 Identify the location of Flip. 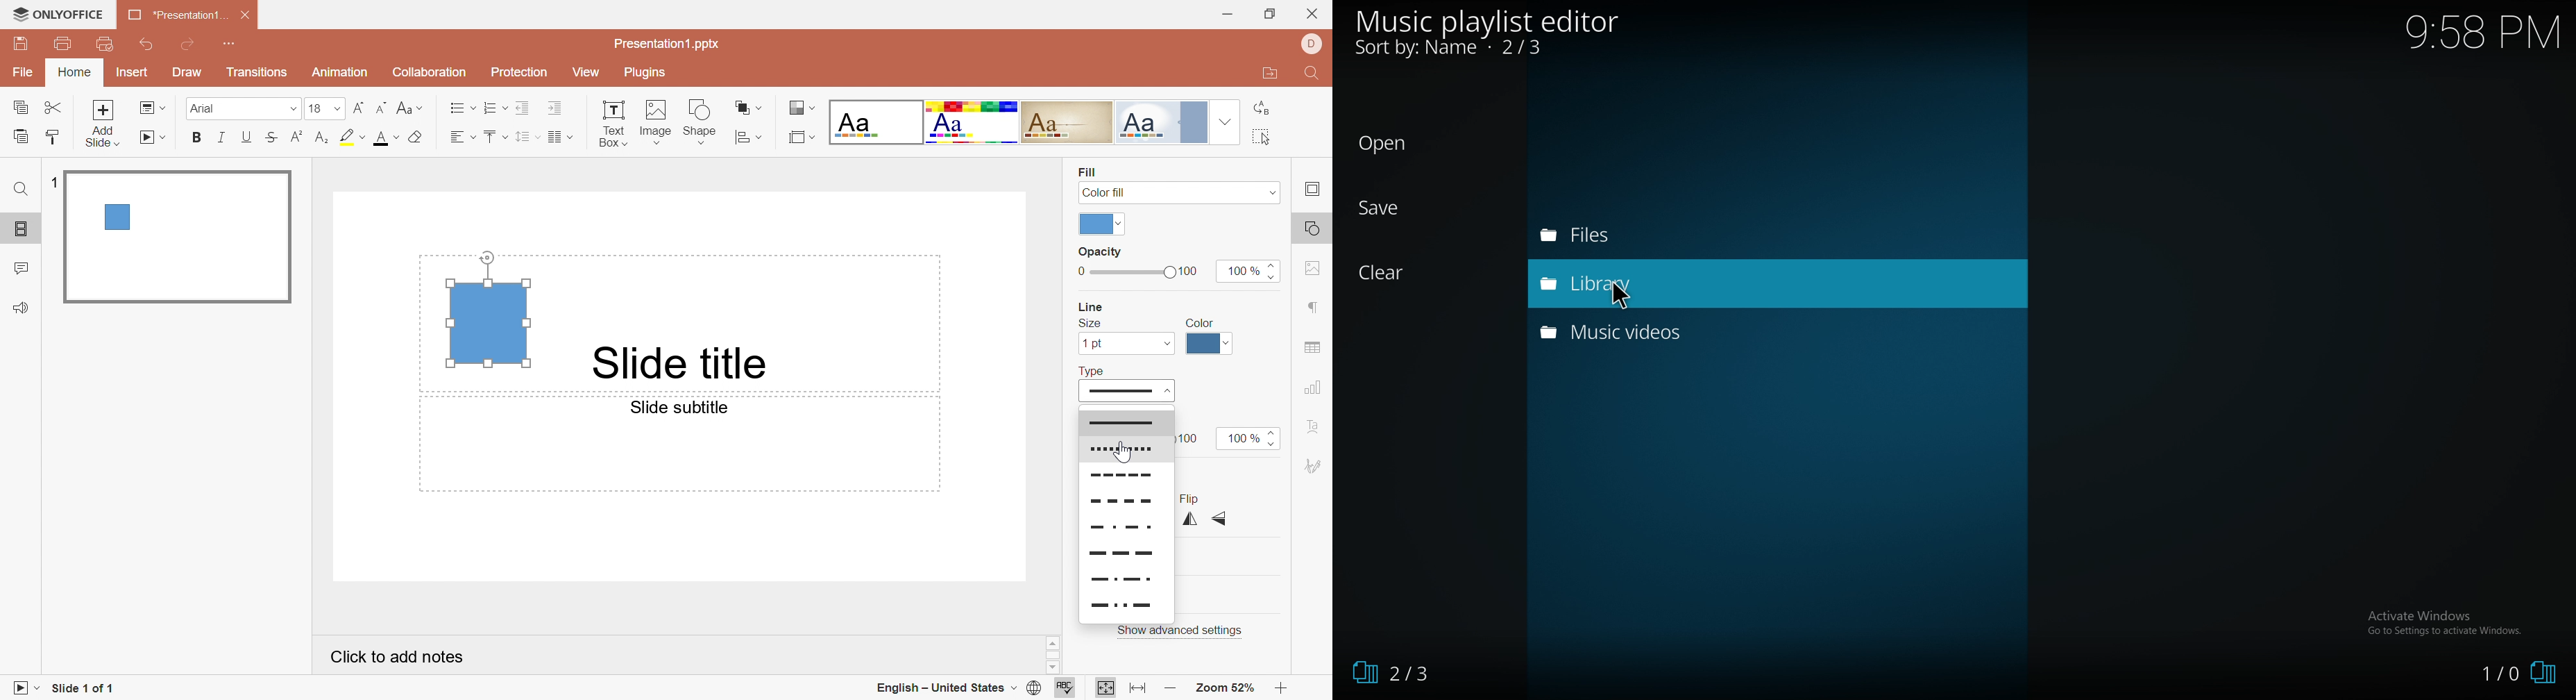
(1187, 498).